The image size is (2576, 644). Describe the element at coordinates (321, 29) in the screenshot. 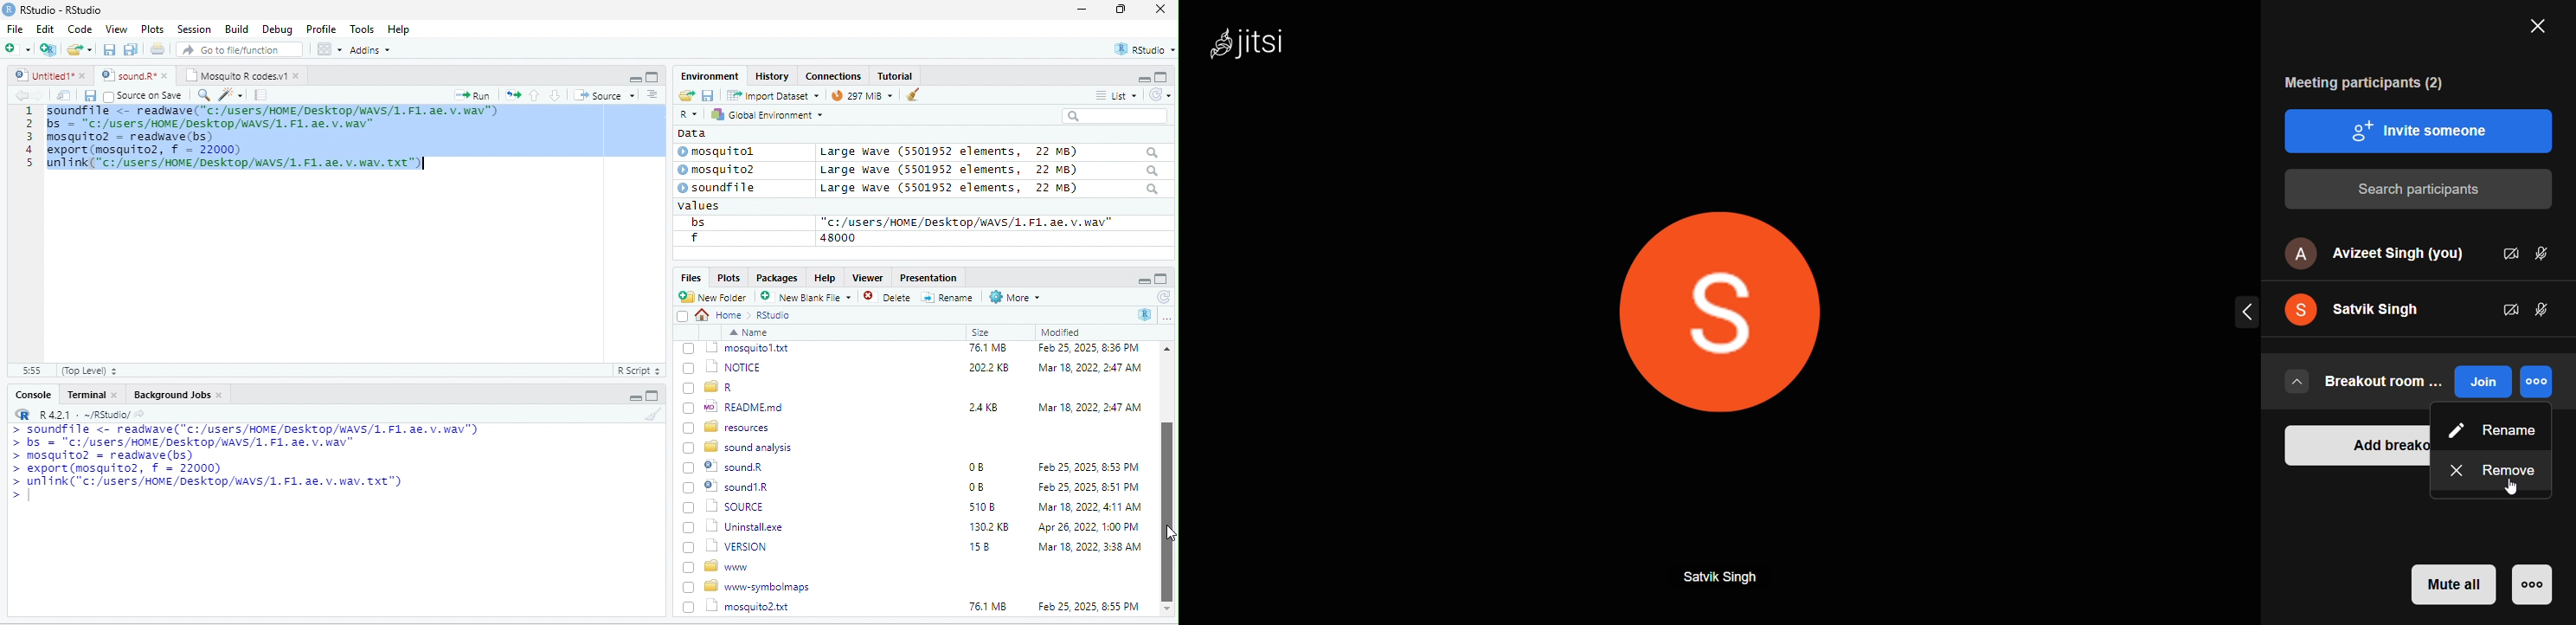

I see `Profile` at that location.